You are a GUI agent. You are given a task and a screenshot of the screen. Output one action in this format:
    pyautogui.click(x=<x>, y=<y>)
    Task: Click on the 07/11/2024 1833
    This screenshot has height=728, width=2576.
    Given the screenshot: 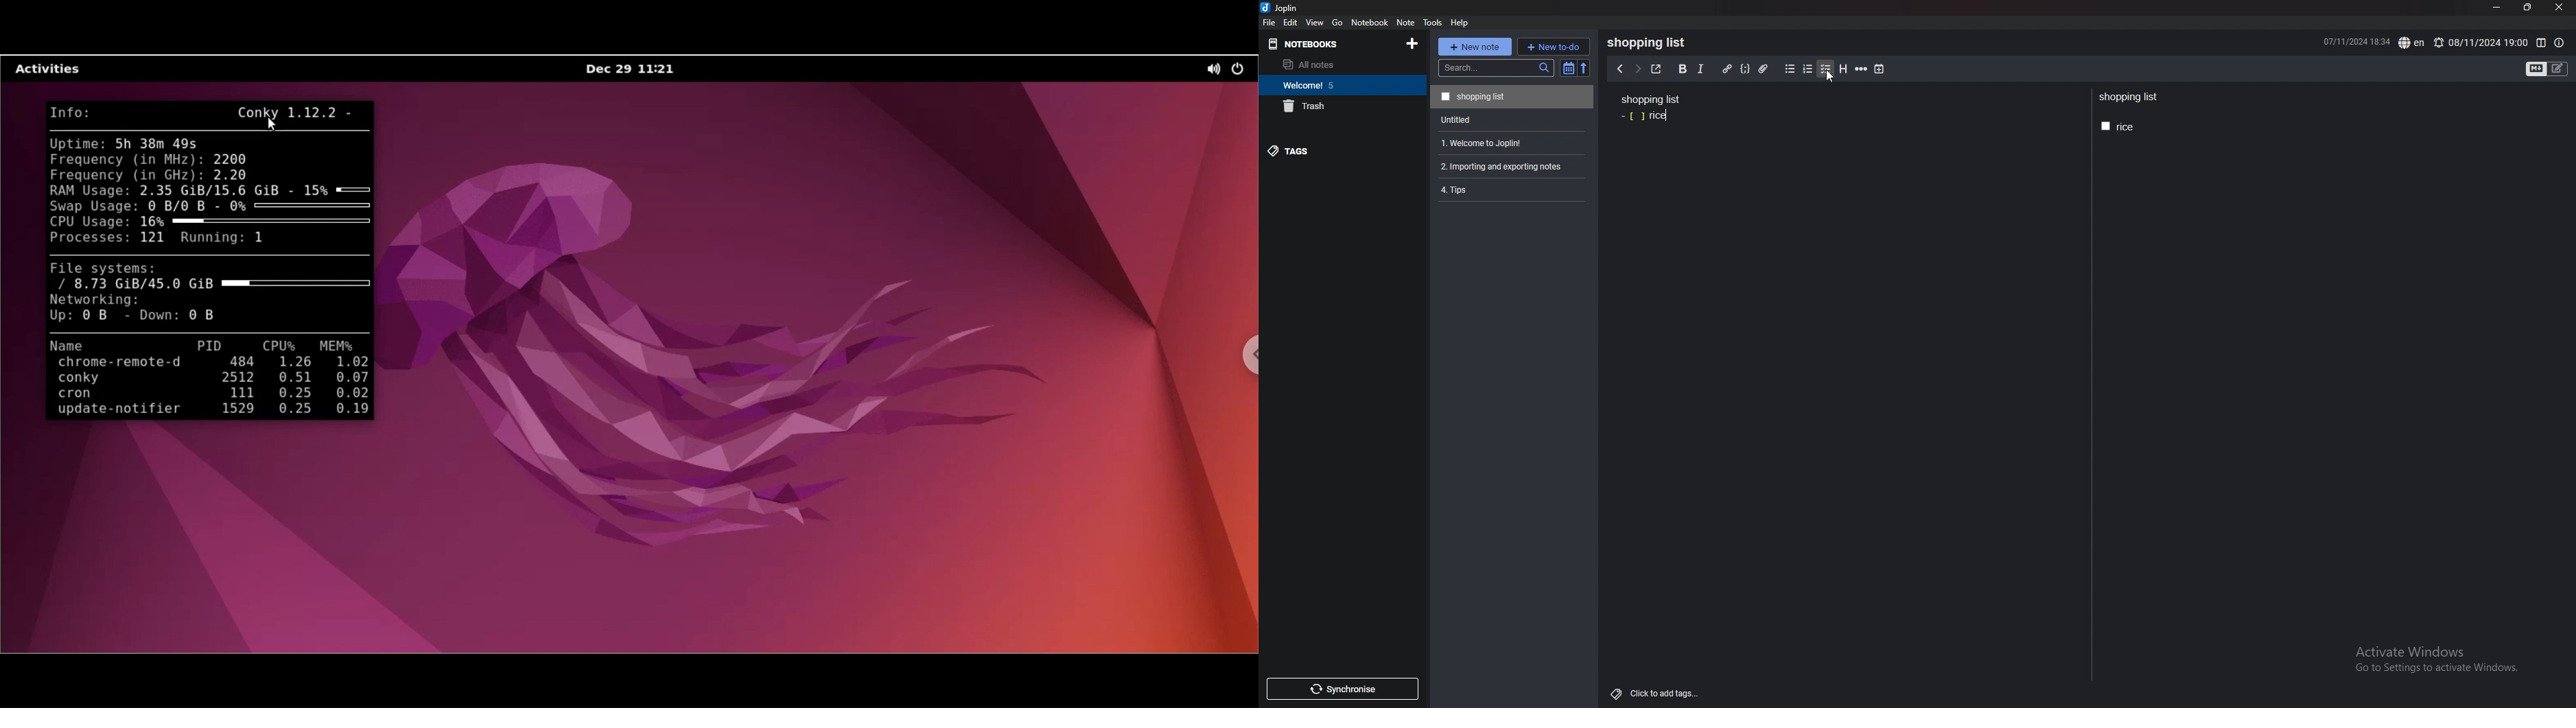 What is the action you would take?
    pyautogui.click(x=2355, y=41)
    